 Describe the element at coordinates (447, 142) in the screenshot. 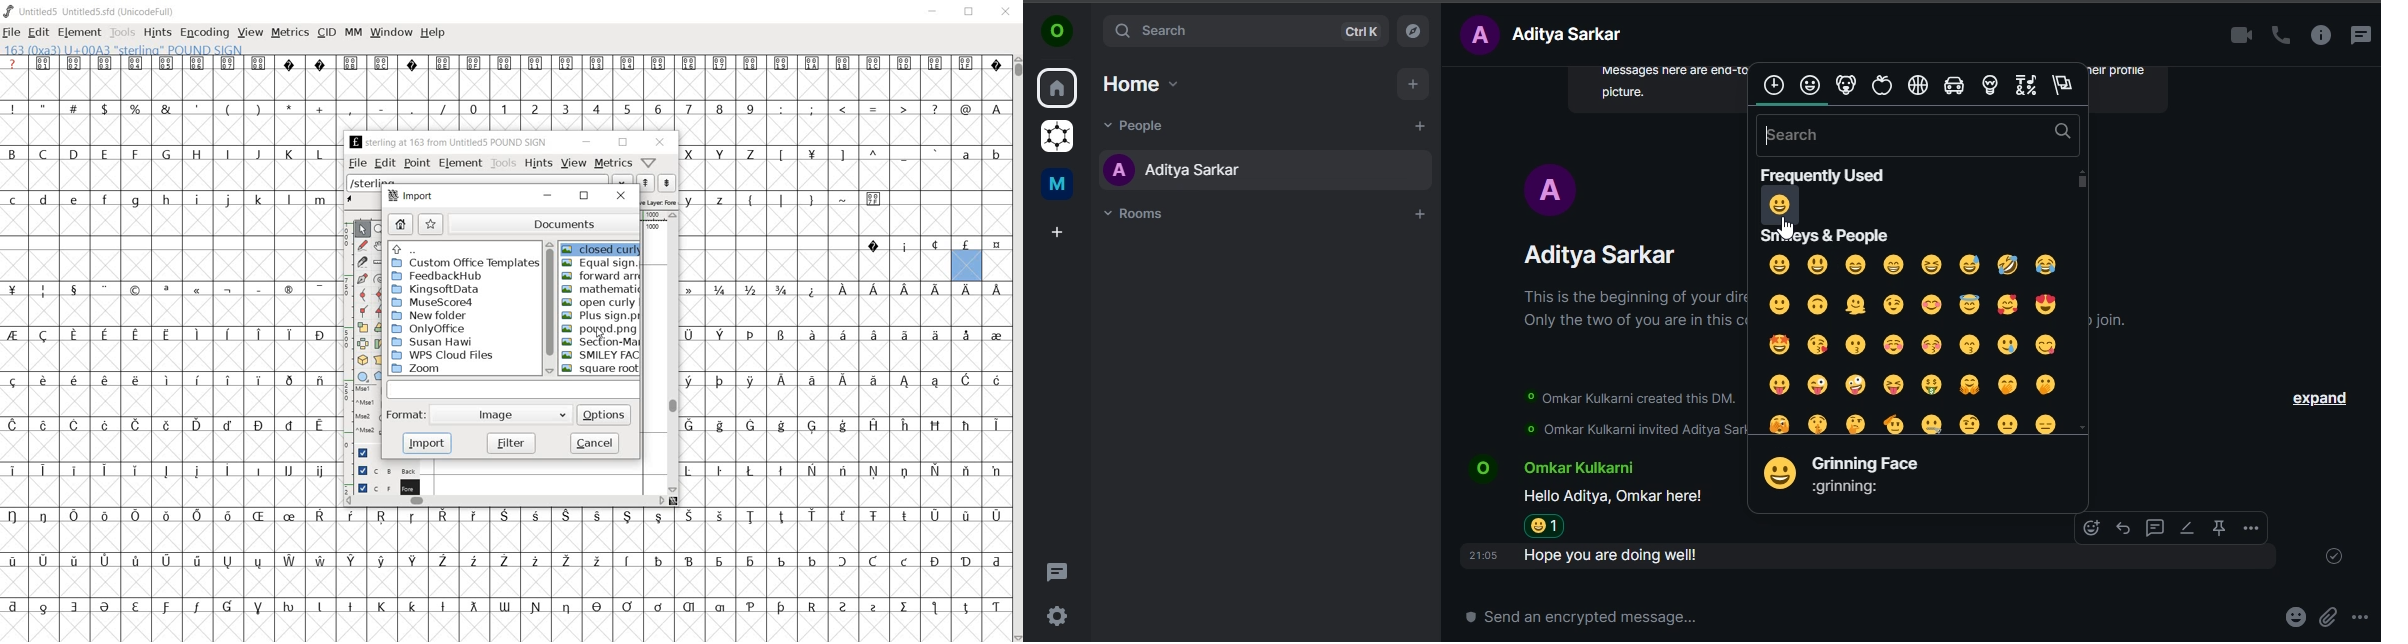

I see `glyph name` at that location.